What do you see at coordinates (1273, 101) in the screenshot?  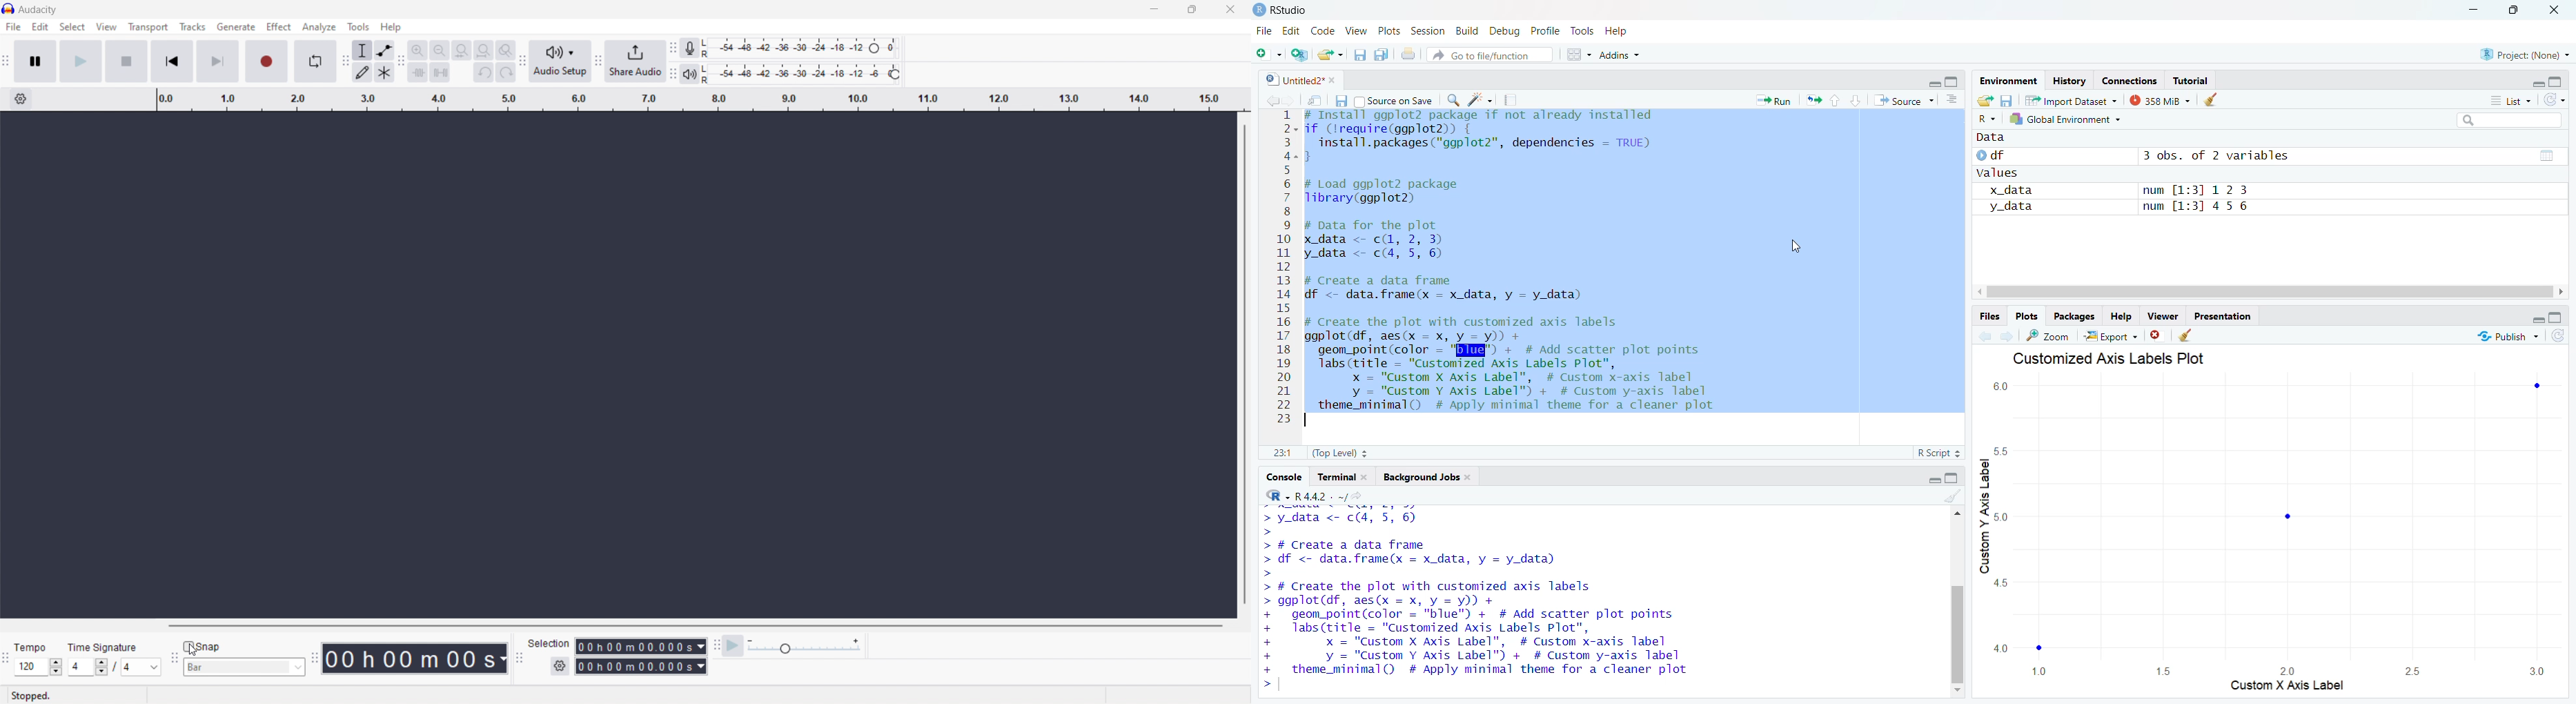 I see `back` at bounding box center [1273, 101].